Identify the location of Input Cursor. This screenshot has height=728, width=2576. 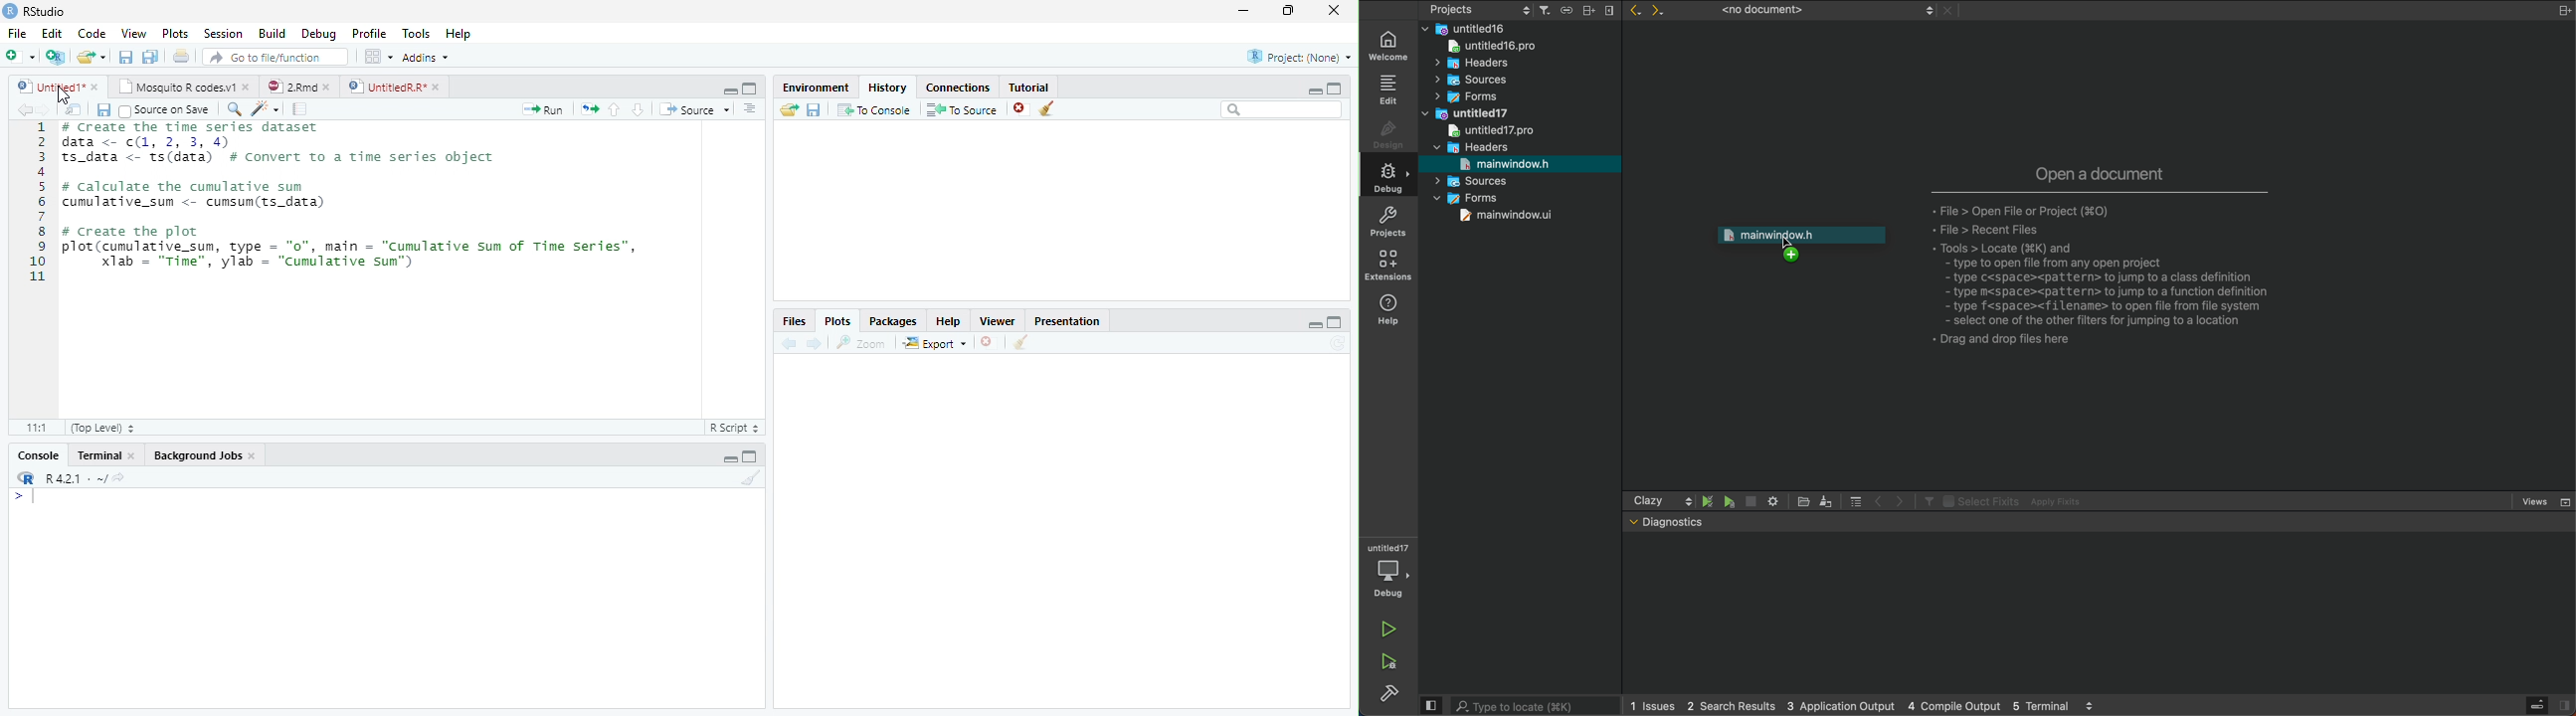
(41, 493).